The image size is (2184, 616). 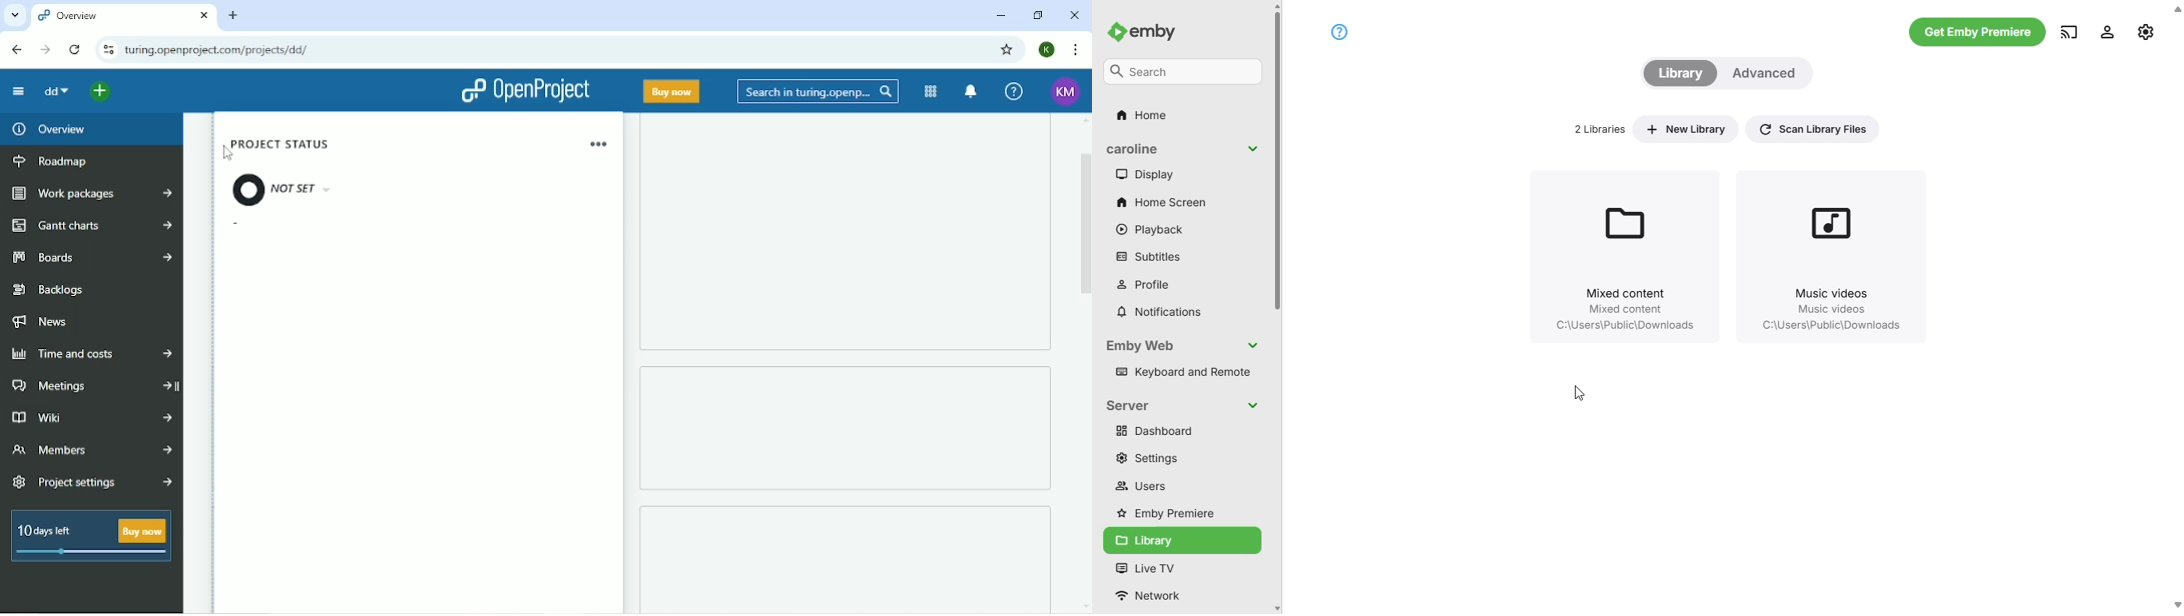 What do you see at coordinates (56, 92) in the screenshot?
I see `dd` at bounding box center [56, 92].